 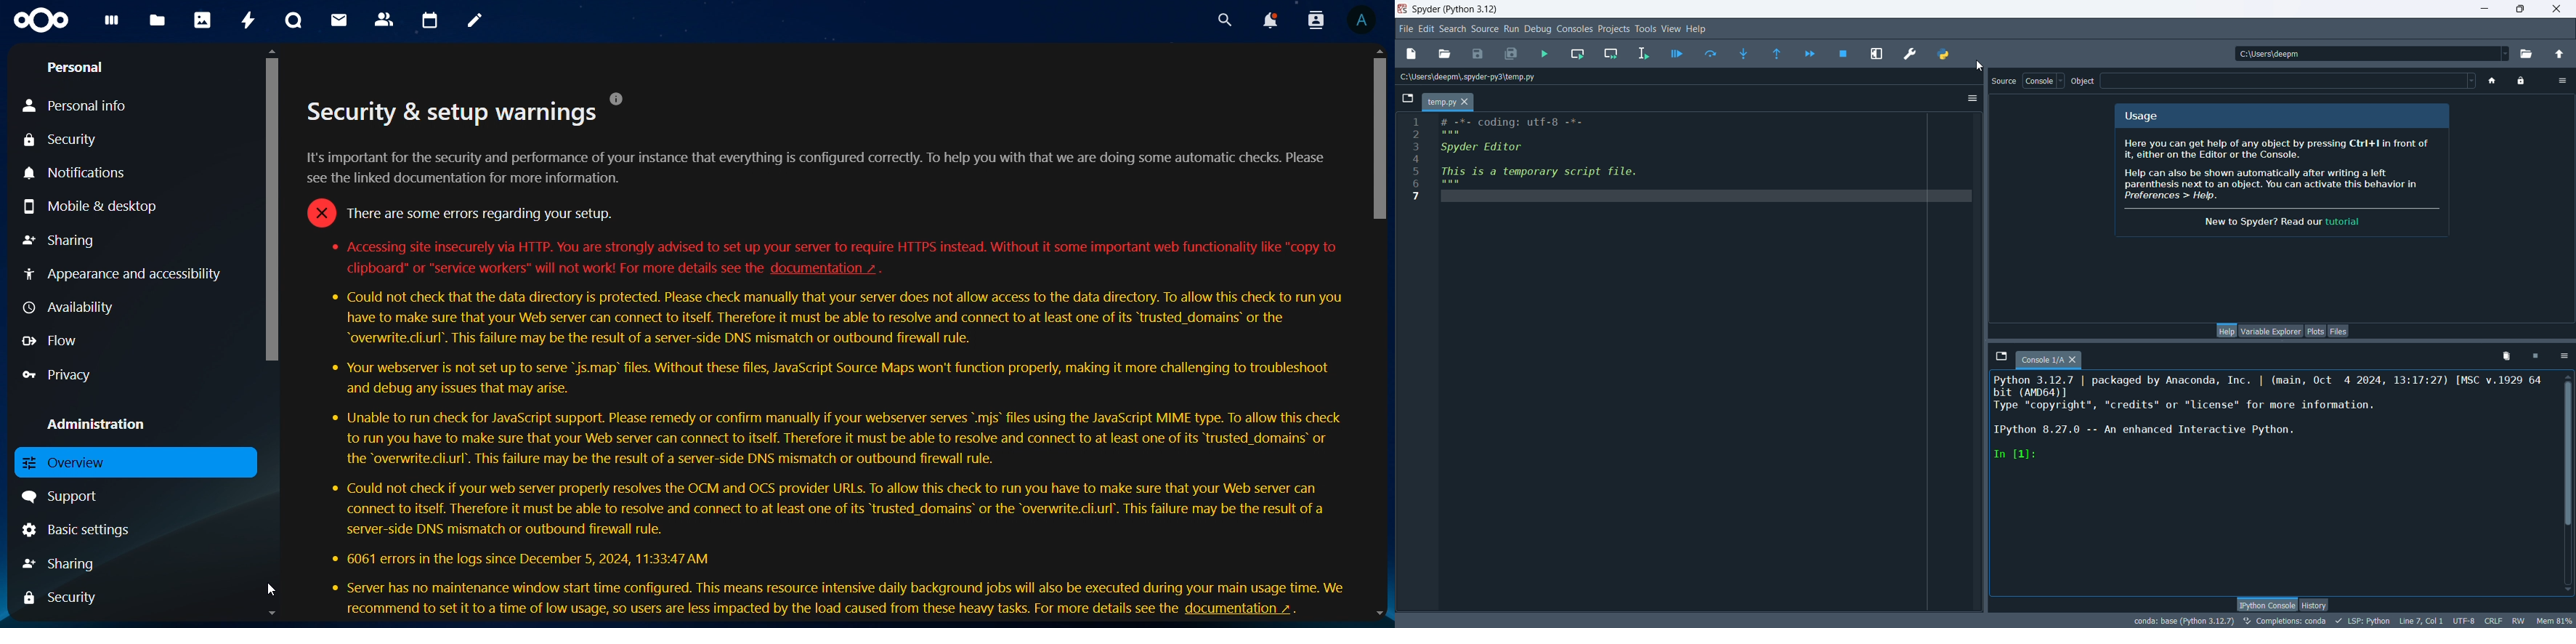 I want to click on view, so click(x=1670, y=30).